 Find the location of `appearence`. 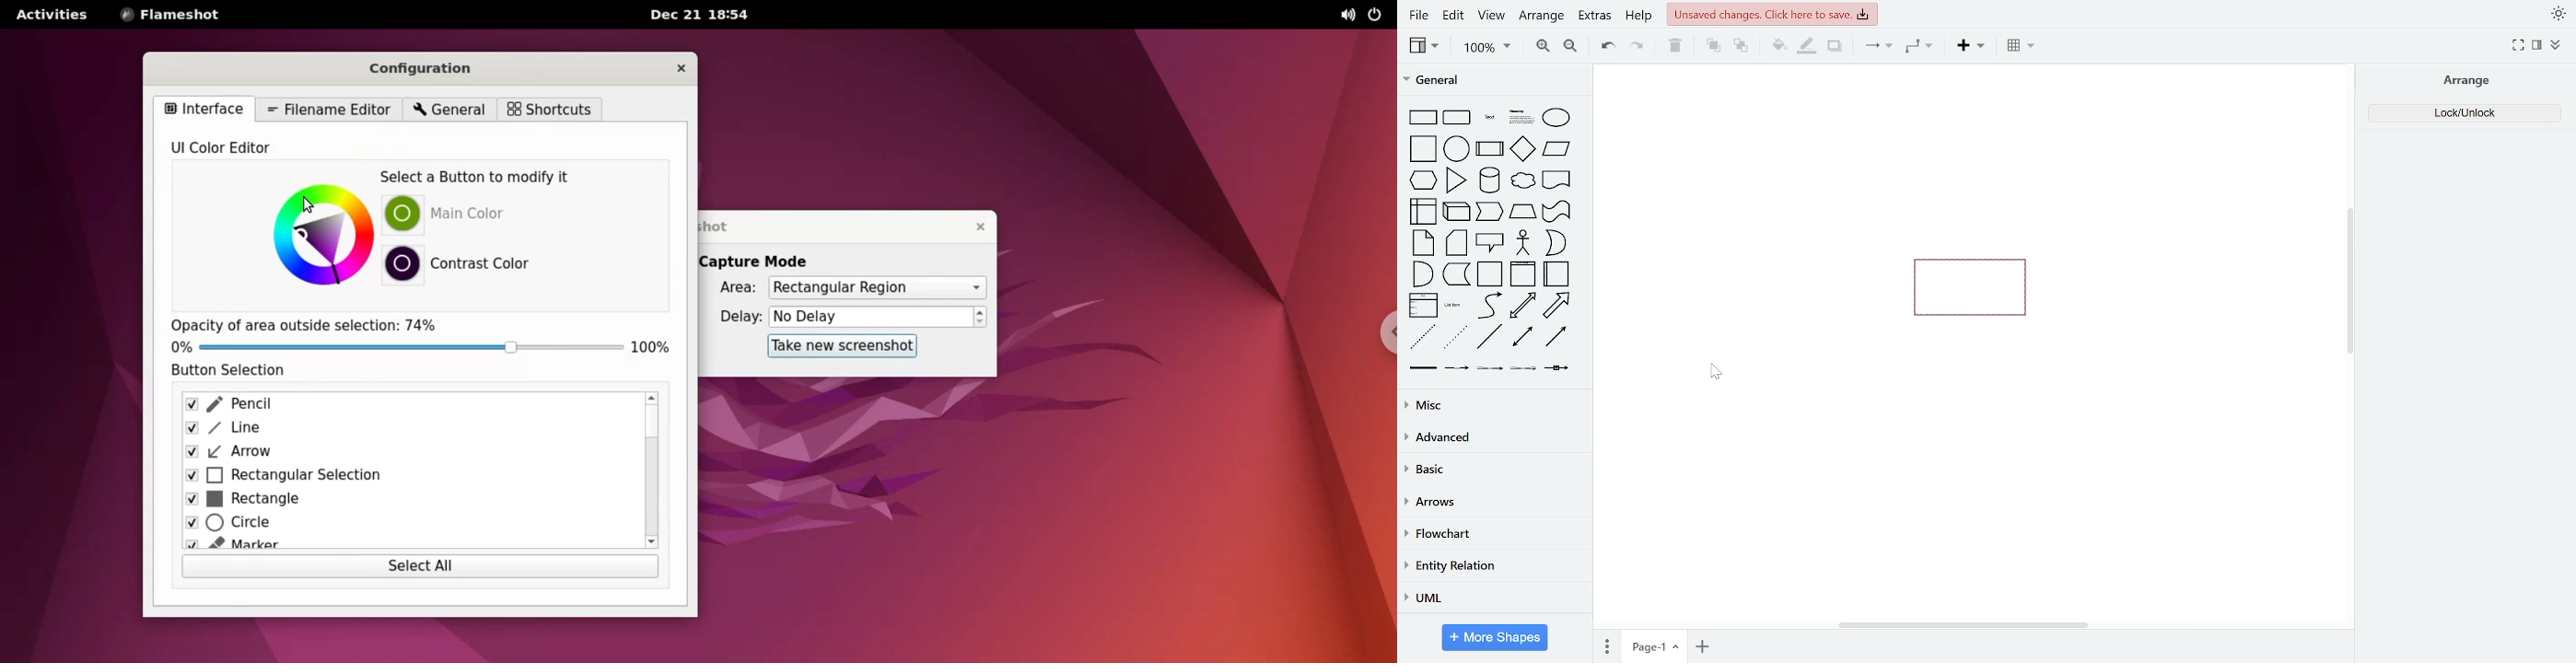

appearence is located at coordinates (2558, 12).